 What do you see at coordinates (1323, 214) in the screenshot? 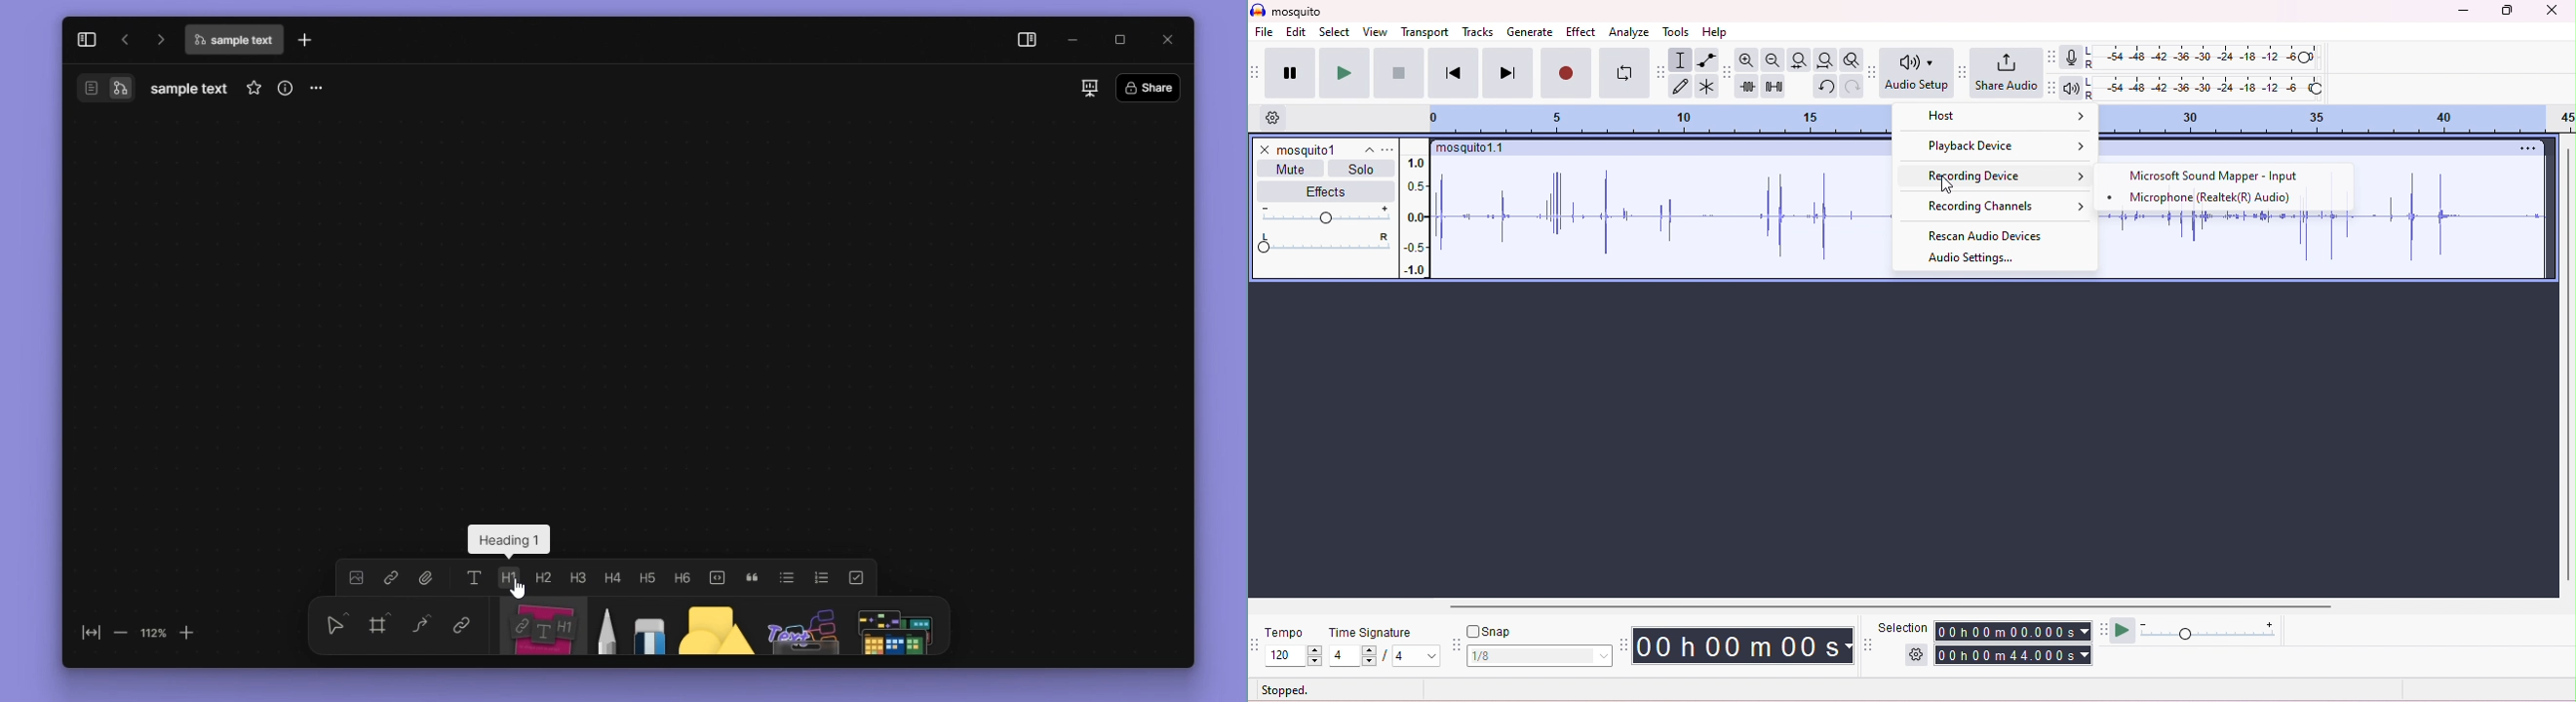
I see `volume` at bounding box center [1323, 214].